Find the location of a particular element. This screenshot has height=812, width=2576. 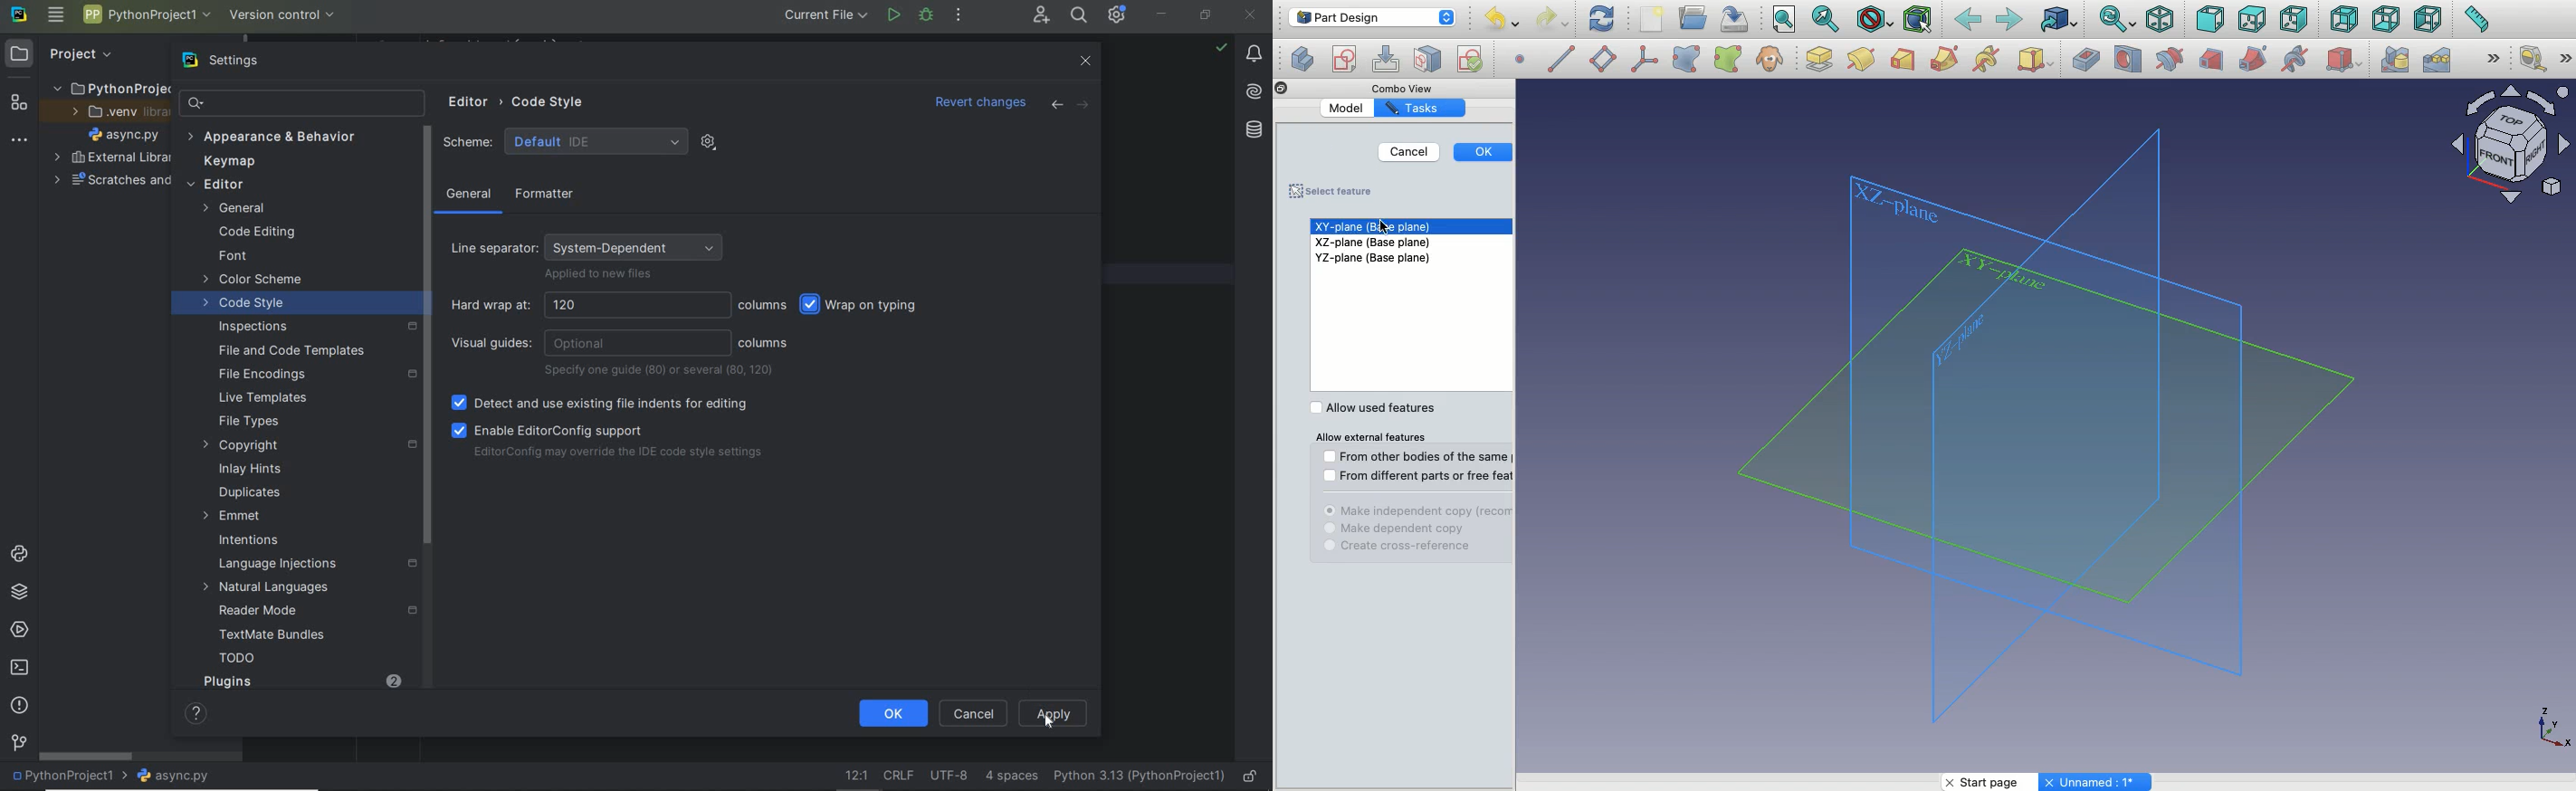

Back is located at coordinates (2345, 19).